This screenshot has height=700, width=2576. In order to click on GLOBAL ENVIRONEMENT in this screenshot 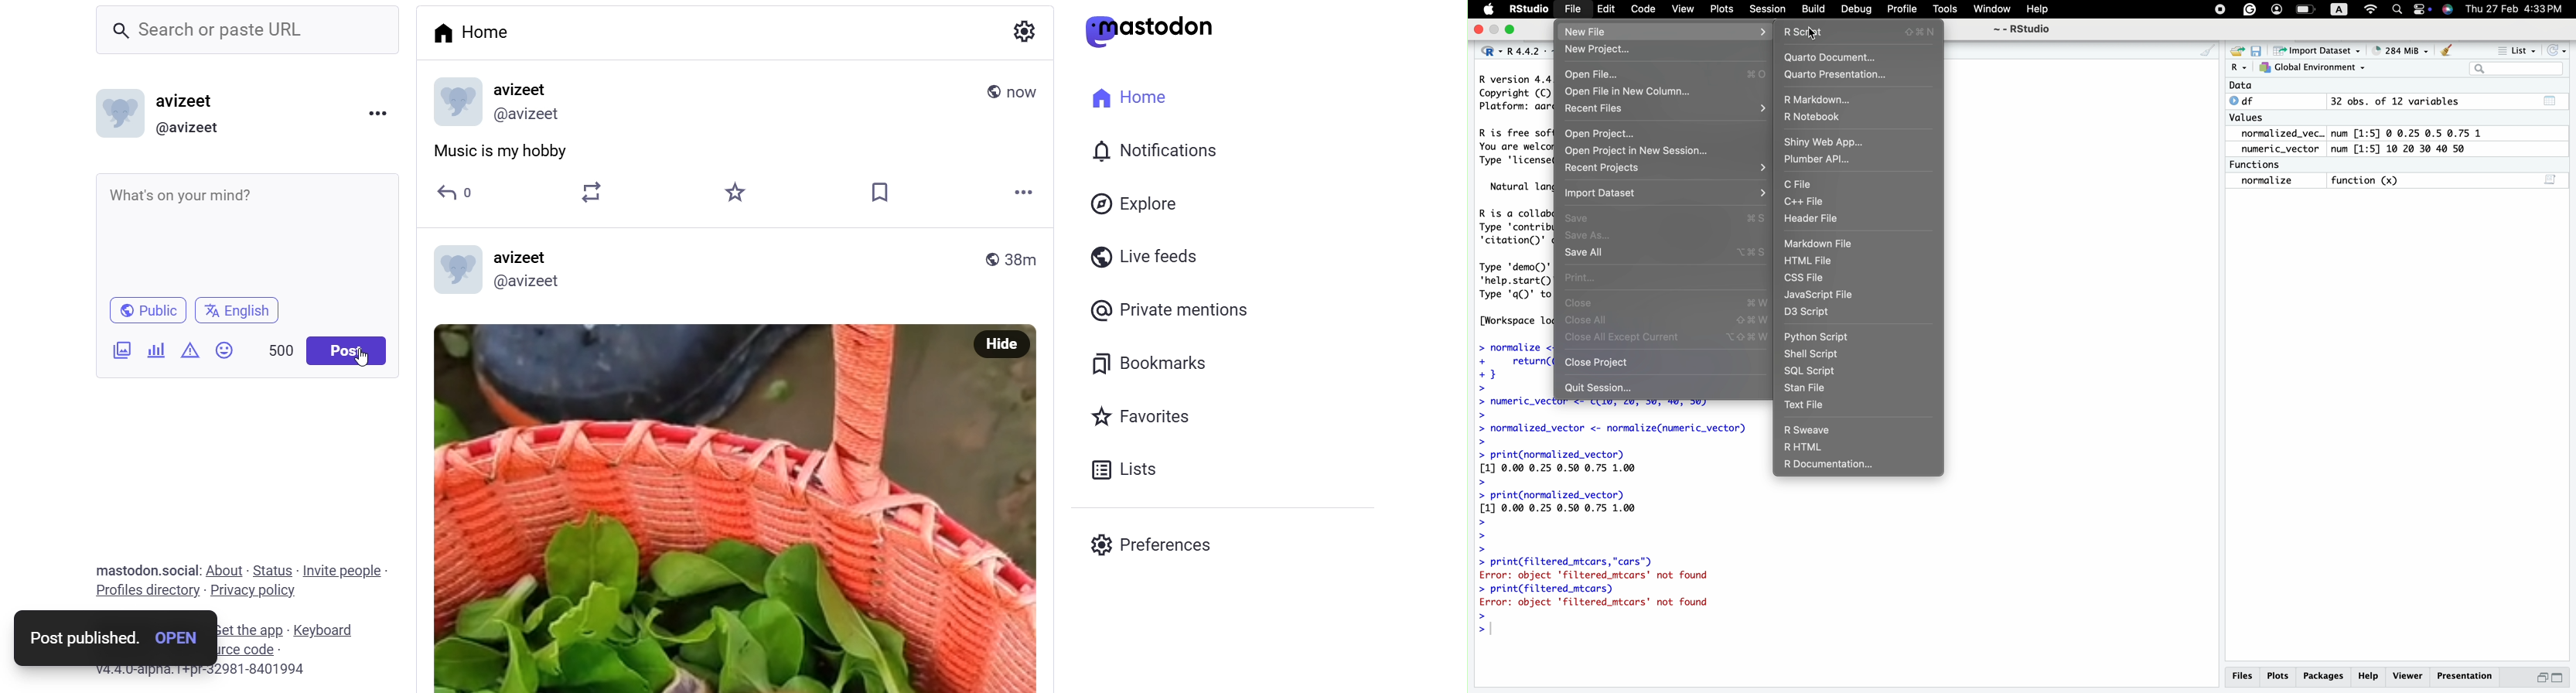, I will do `click(2312, 69)`.